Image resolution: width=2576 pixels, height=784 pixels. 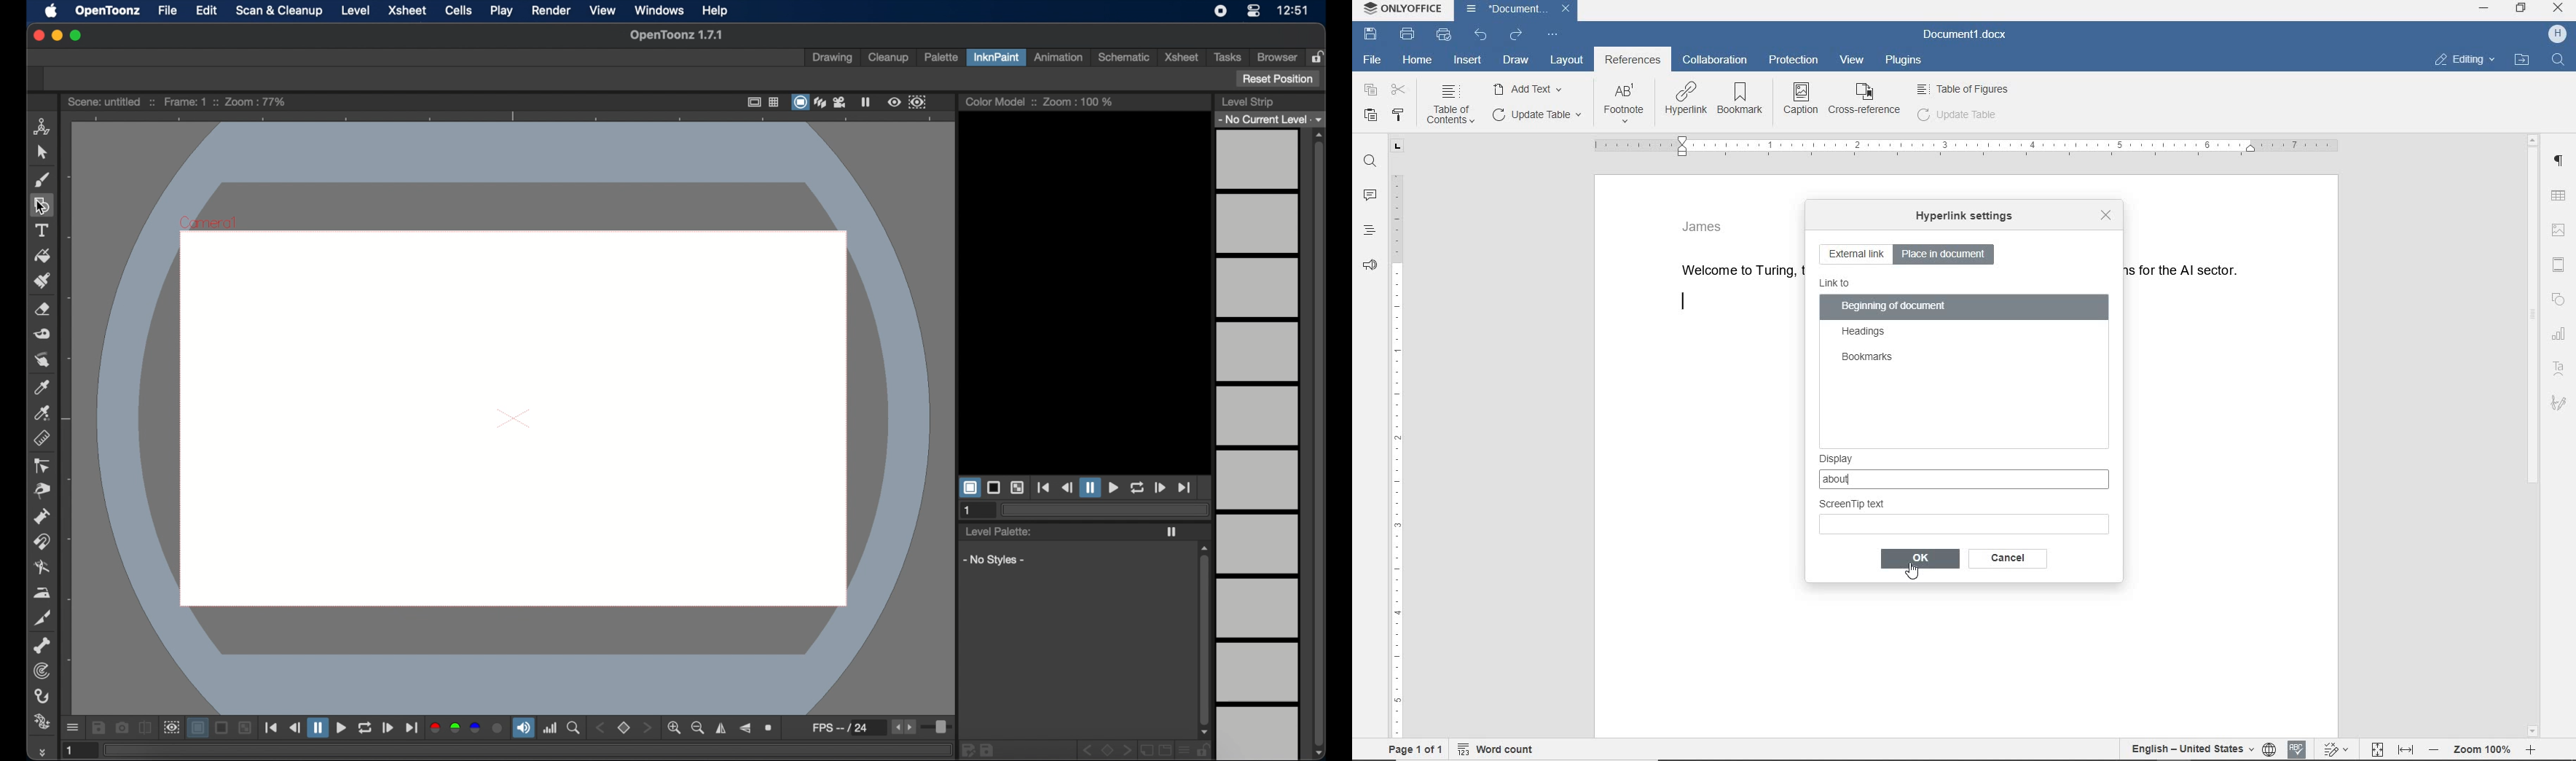 I want to click on set document language, so click(x=2269, y=750).